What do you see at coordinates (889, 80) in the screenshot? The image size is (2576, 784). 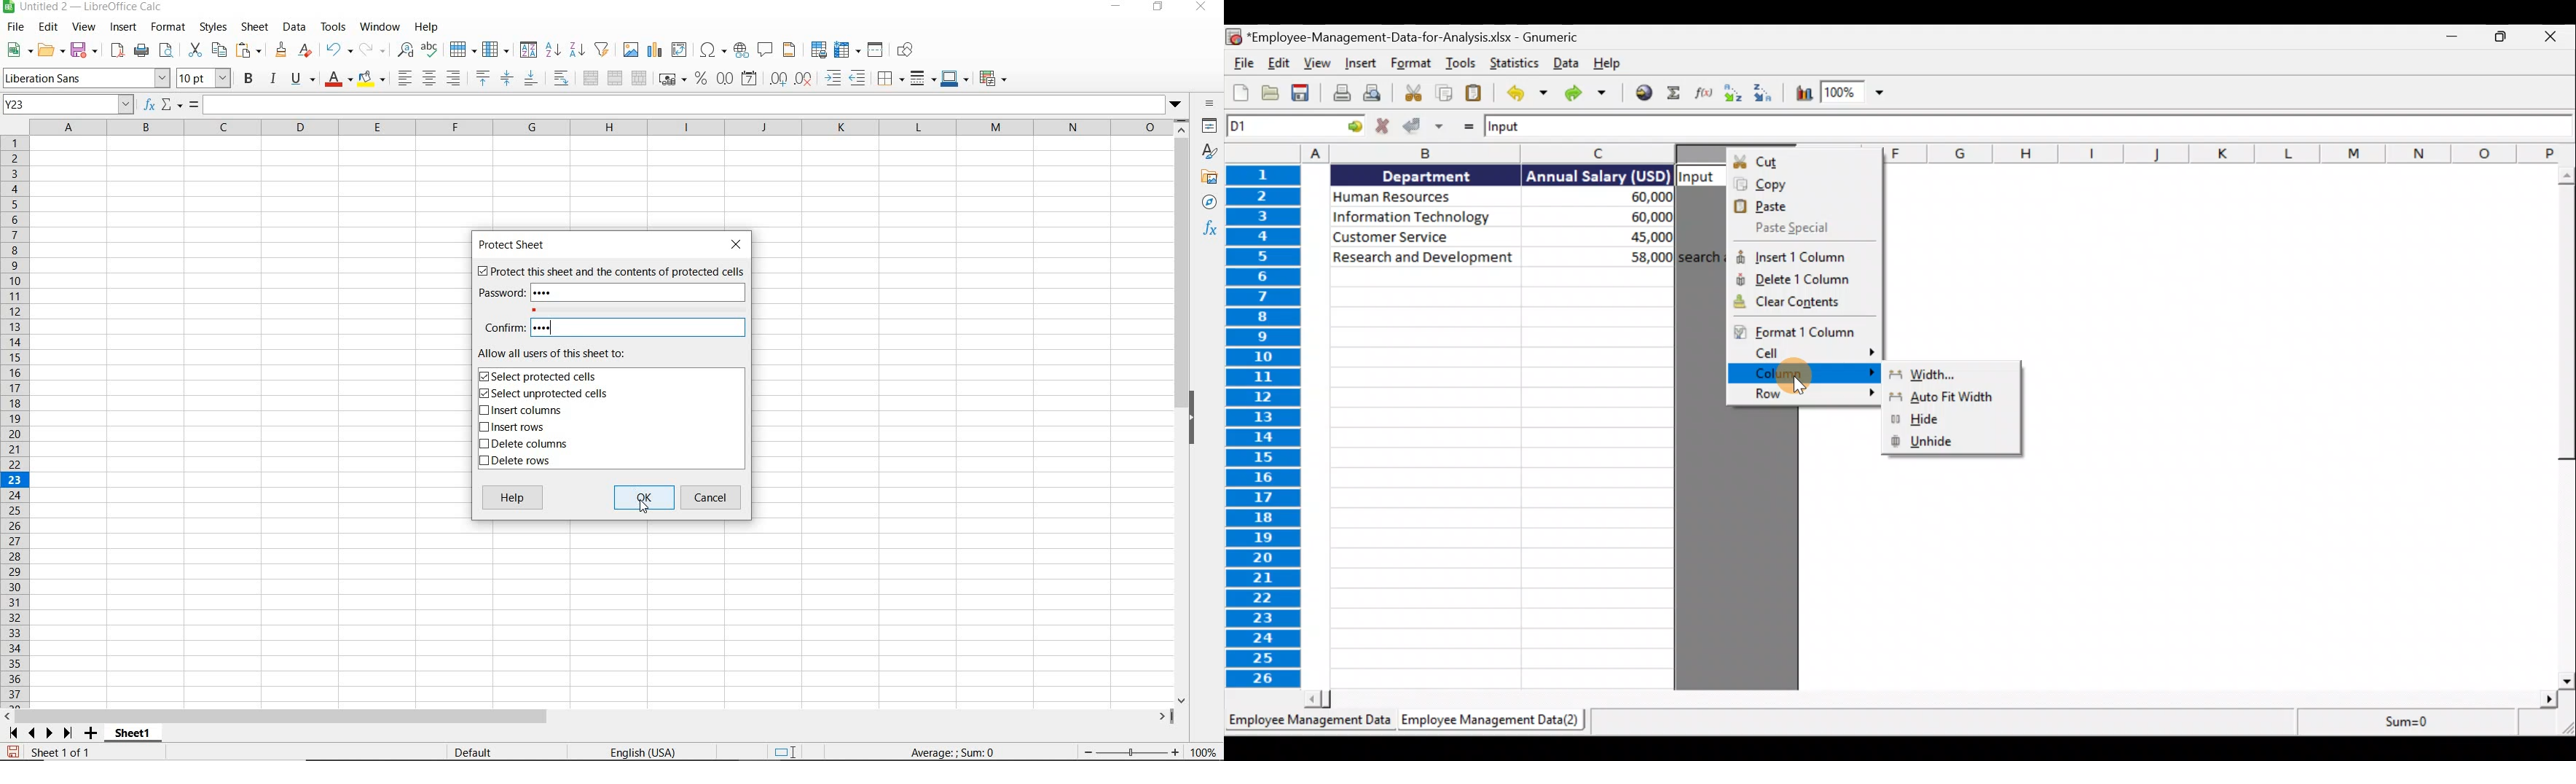 I see `BORDERS` at bounding box center [889, 80].